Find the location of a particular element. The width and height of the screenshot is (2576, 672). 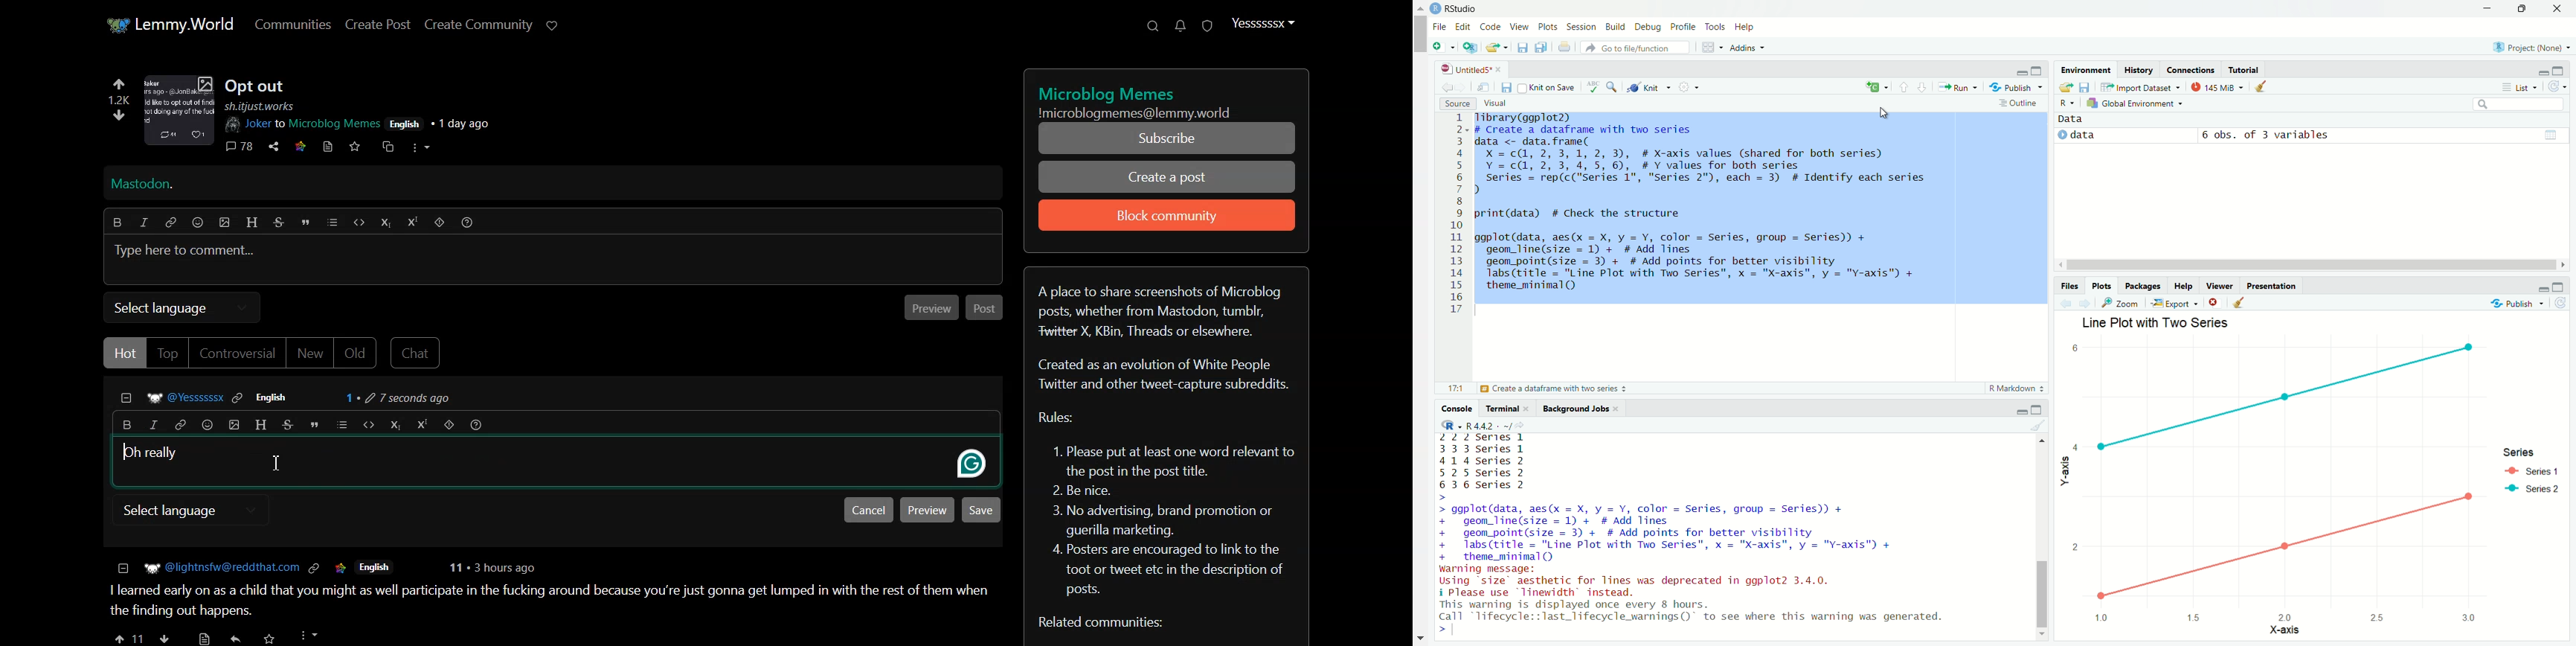

Load workspace is located at coordinates (2066, 88).